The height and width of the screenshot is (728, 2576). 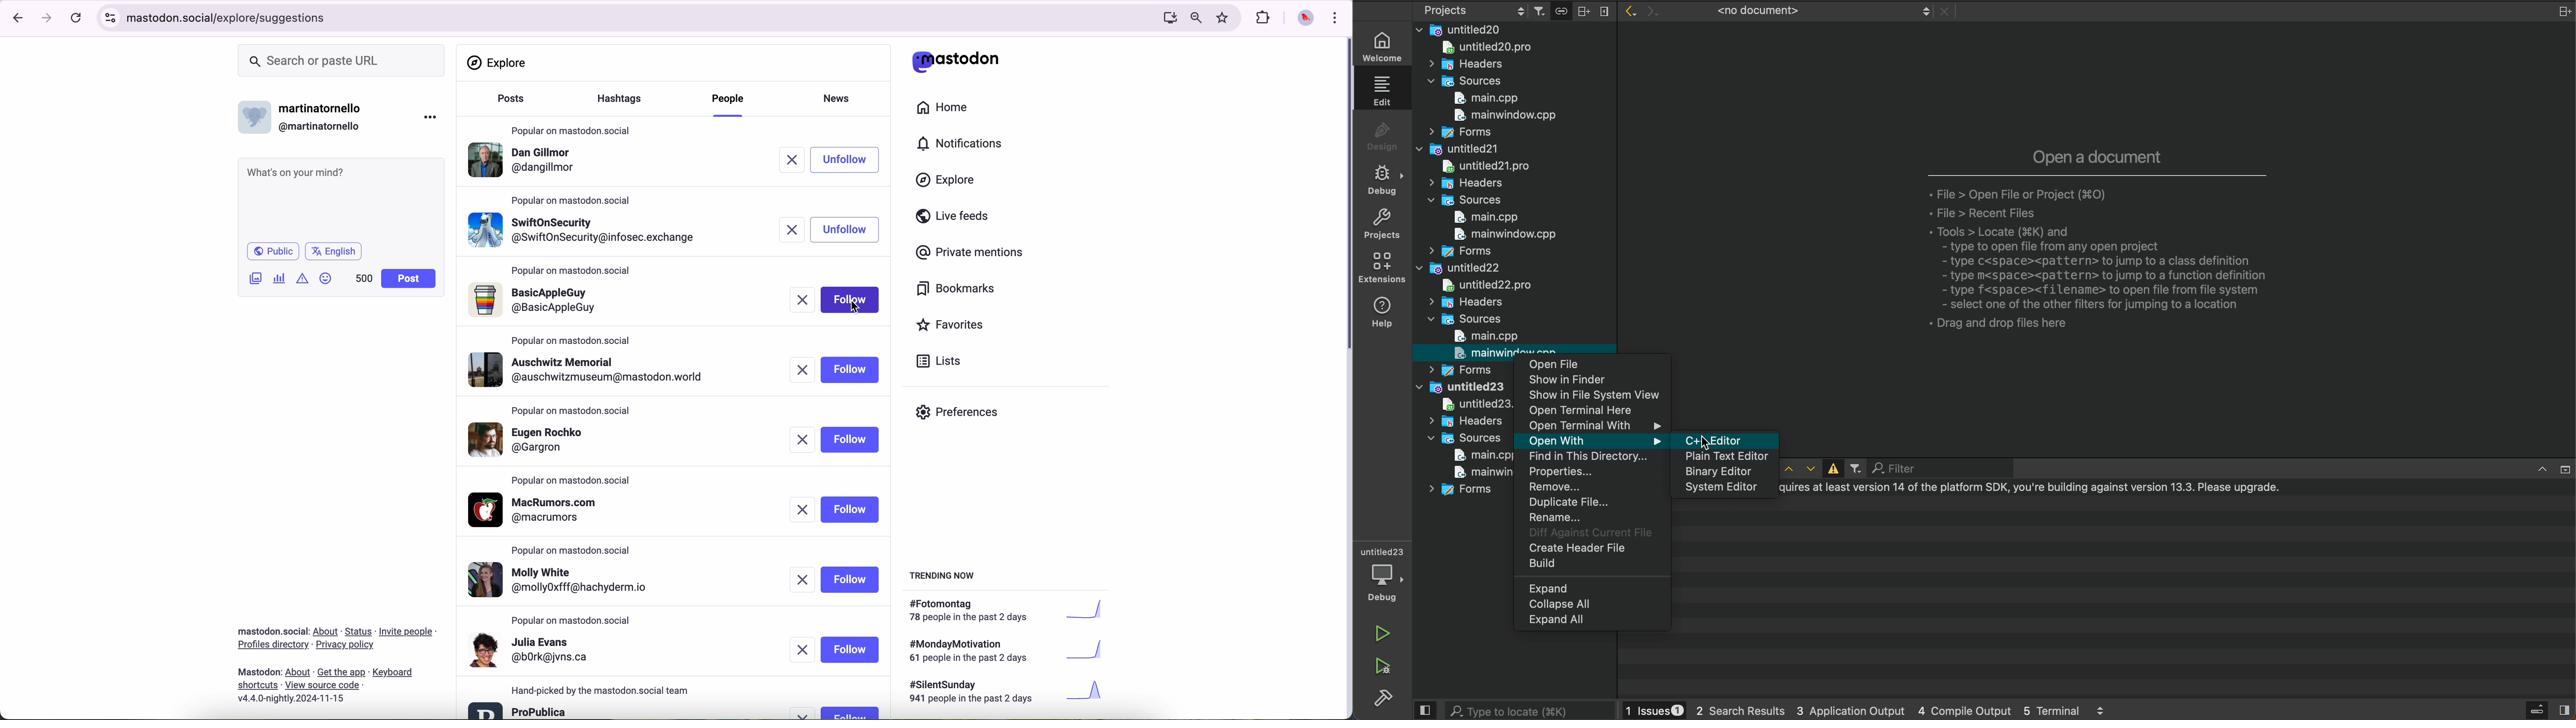 I want to click on posts, so click(x=508, y=103).